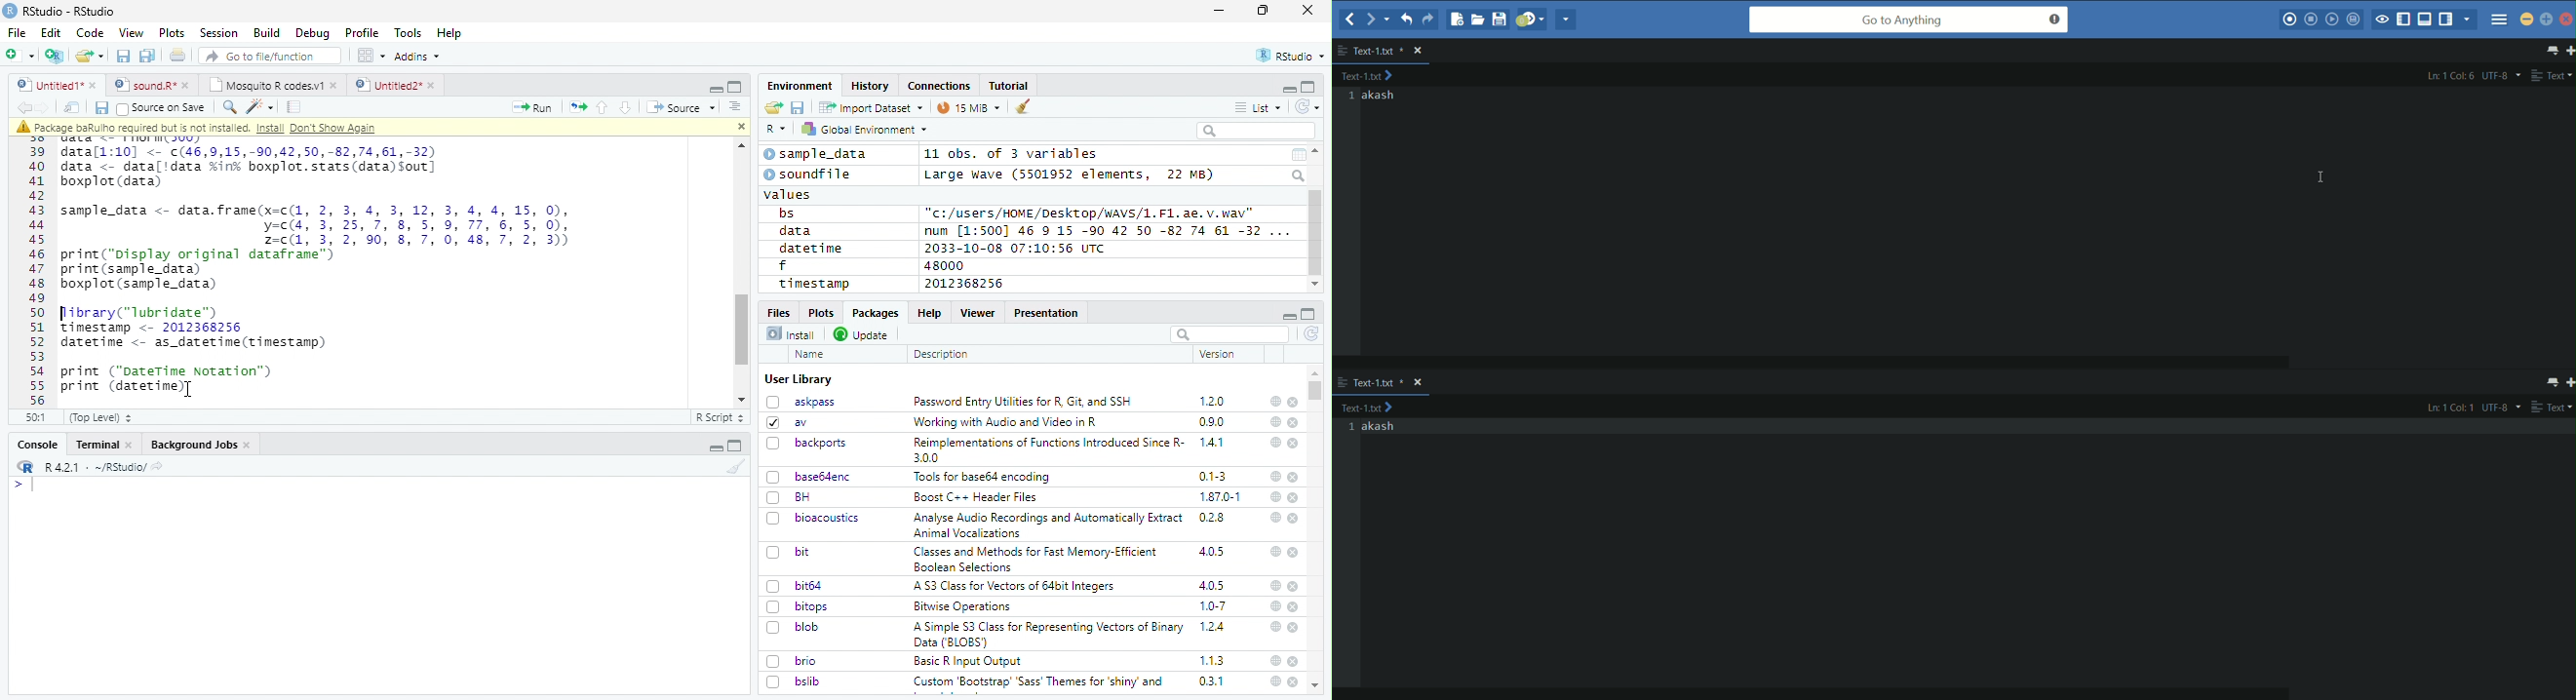  Describe the element at coordinates (99, 417) in the screenshot. I see `(Top Level)` at that location.